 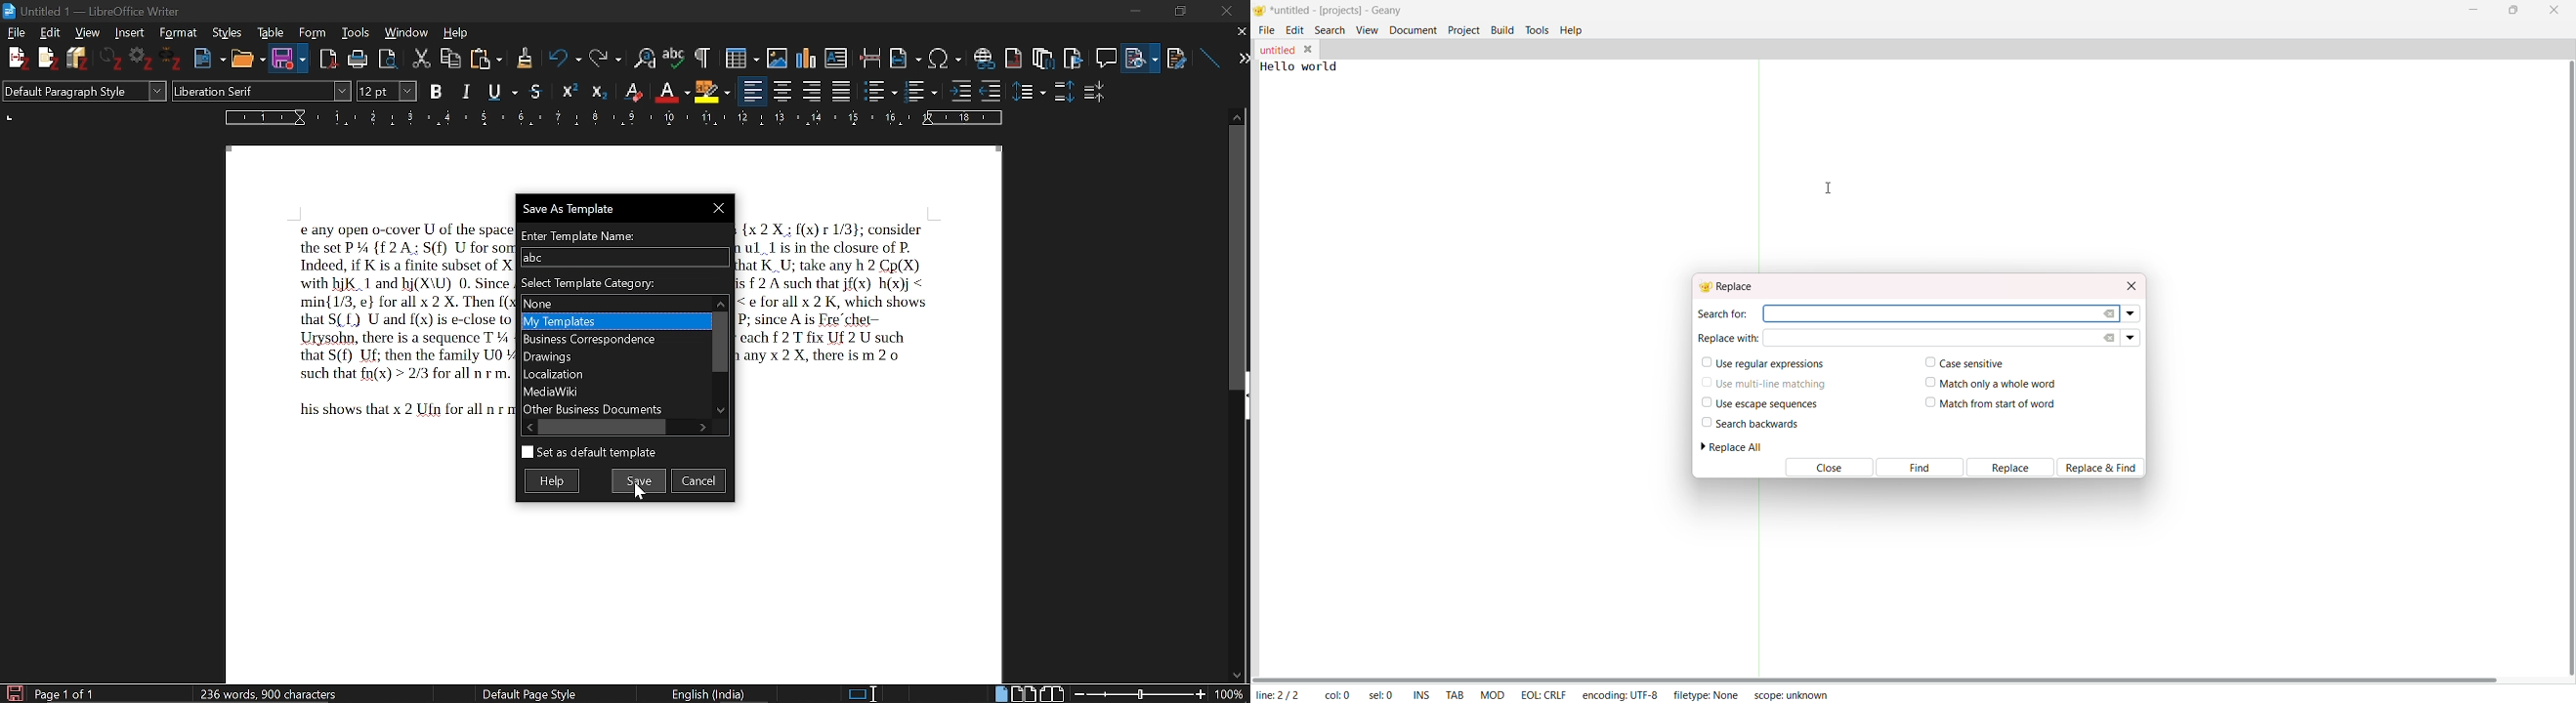 What do you see at coordinates (223, 93) in the screenshot?
I see `Liberation Serif` at bounding box center [223, 93].